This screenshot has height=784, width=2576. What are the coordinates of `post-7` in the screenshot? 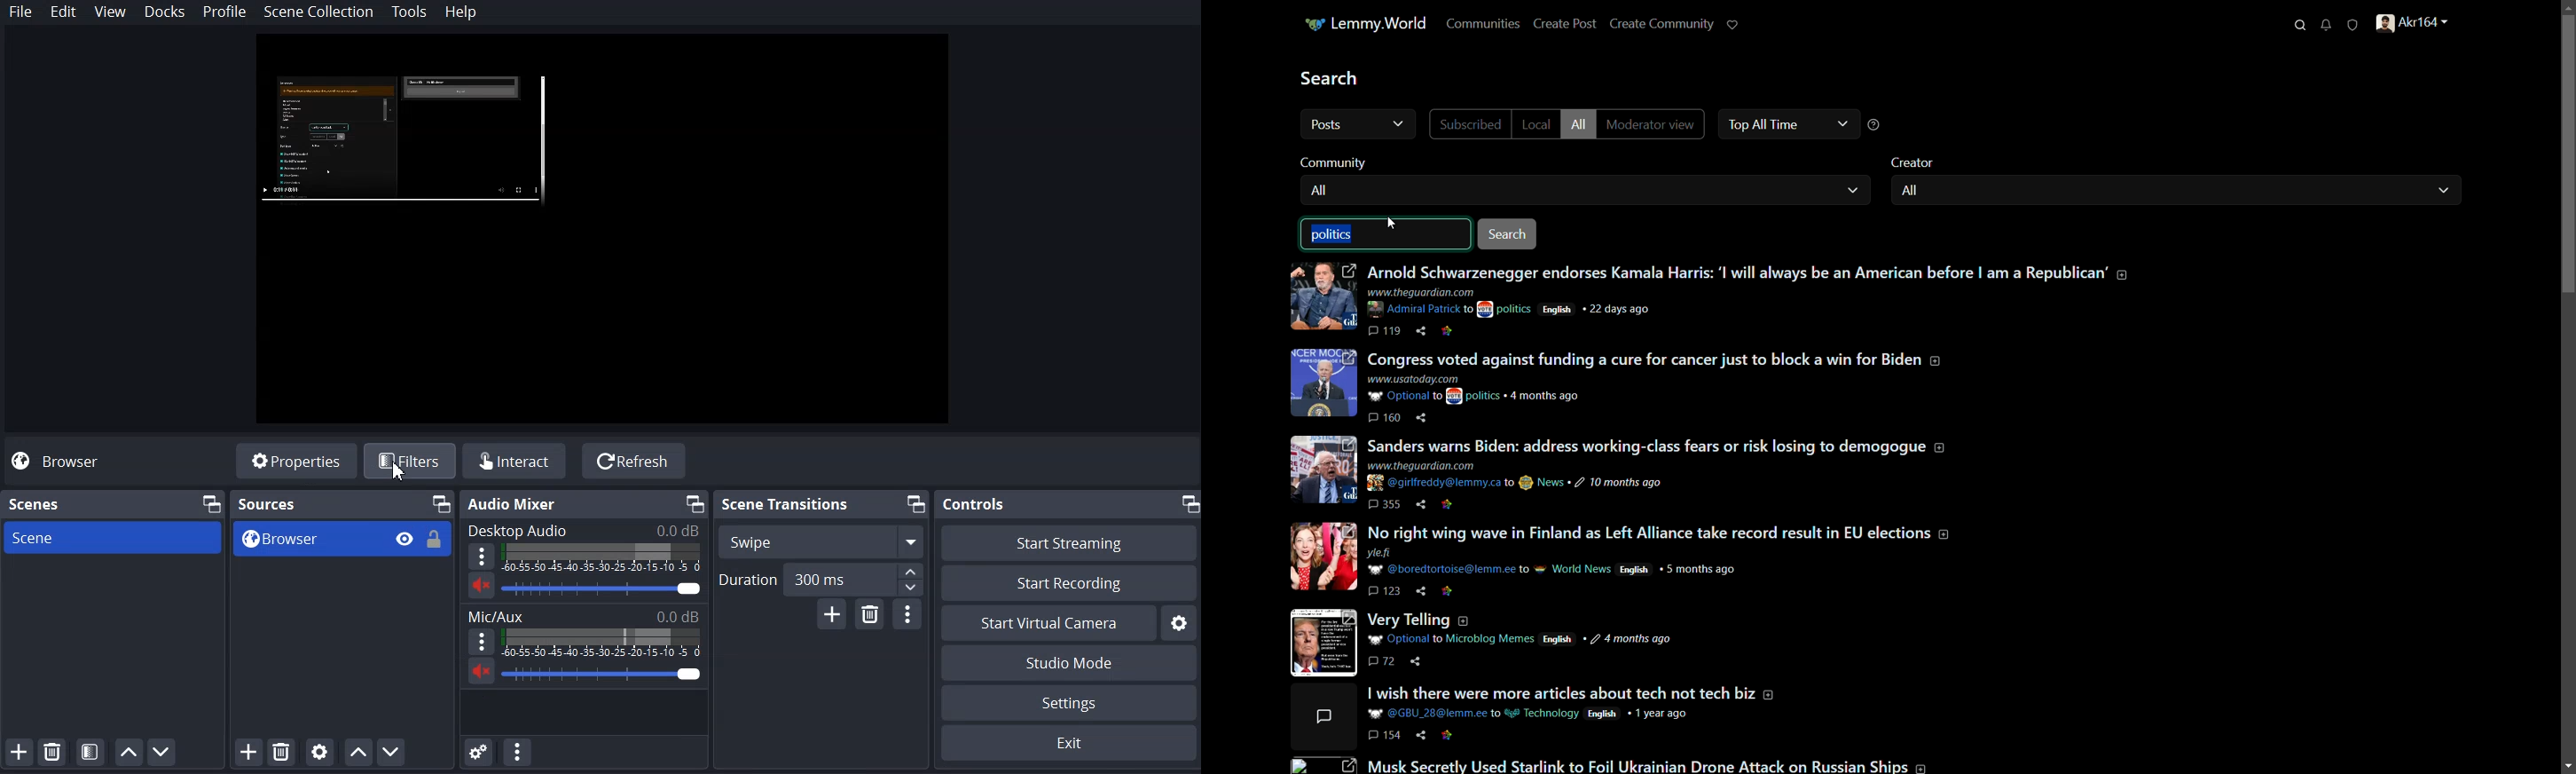 It's located at (1610, 766).